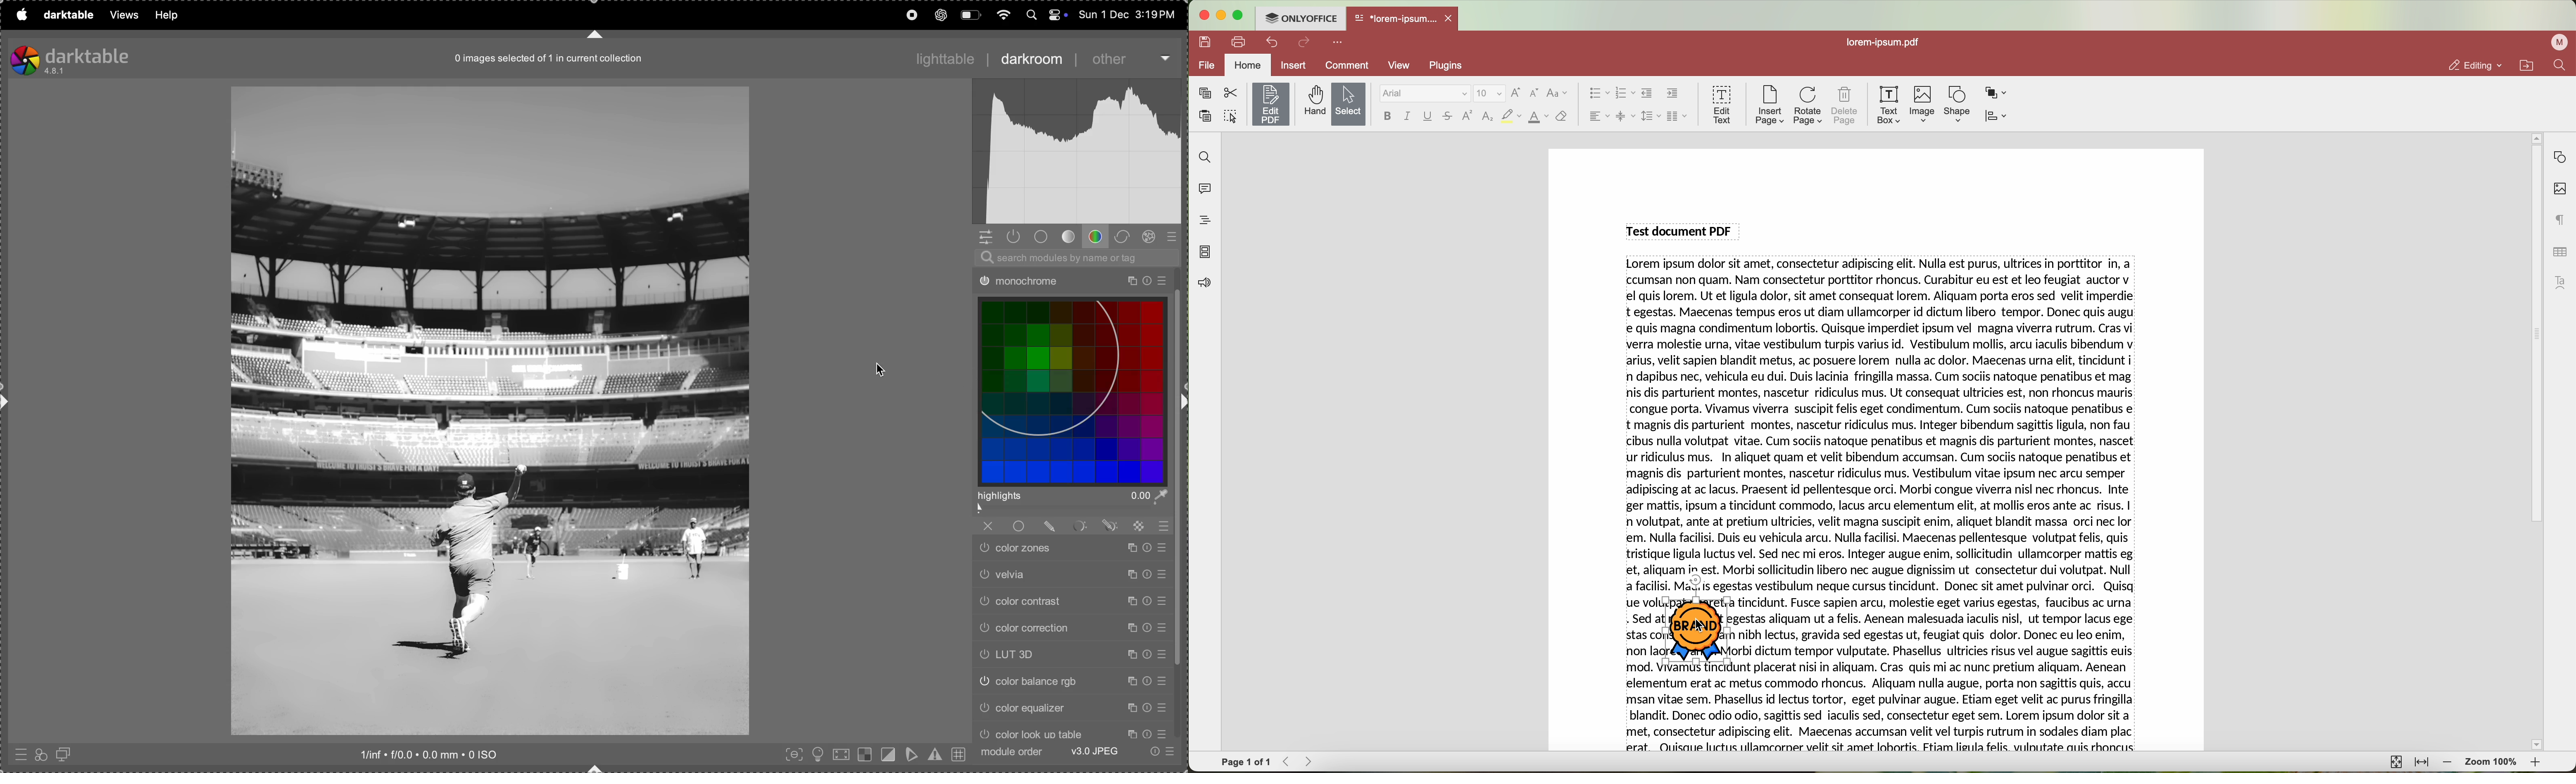 The width and height of the screenshot is (2576, 784). What do you see at coordinates (1072, 656) in the screenshot?
I see `Lut 3D` at bounding box center [1072, 656].